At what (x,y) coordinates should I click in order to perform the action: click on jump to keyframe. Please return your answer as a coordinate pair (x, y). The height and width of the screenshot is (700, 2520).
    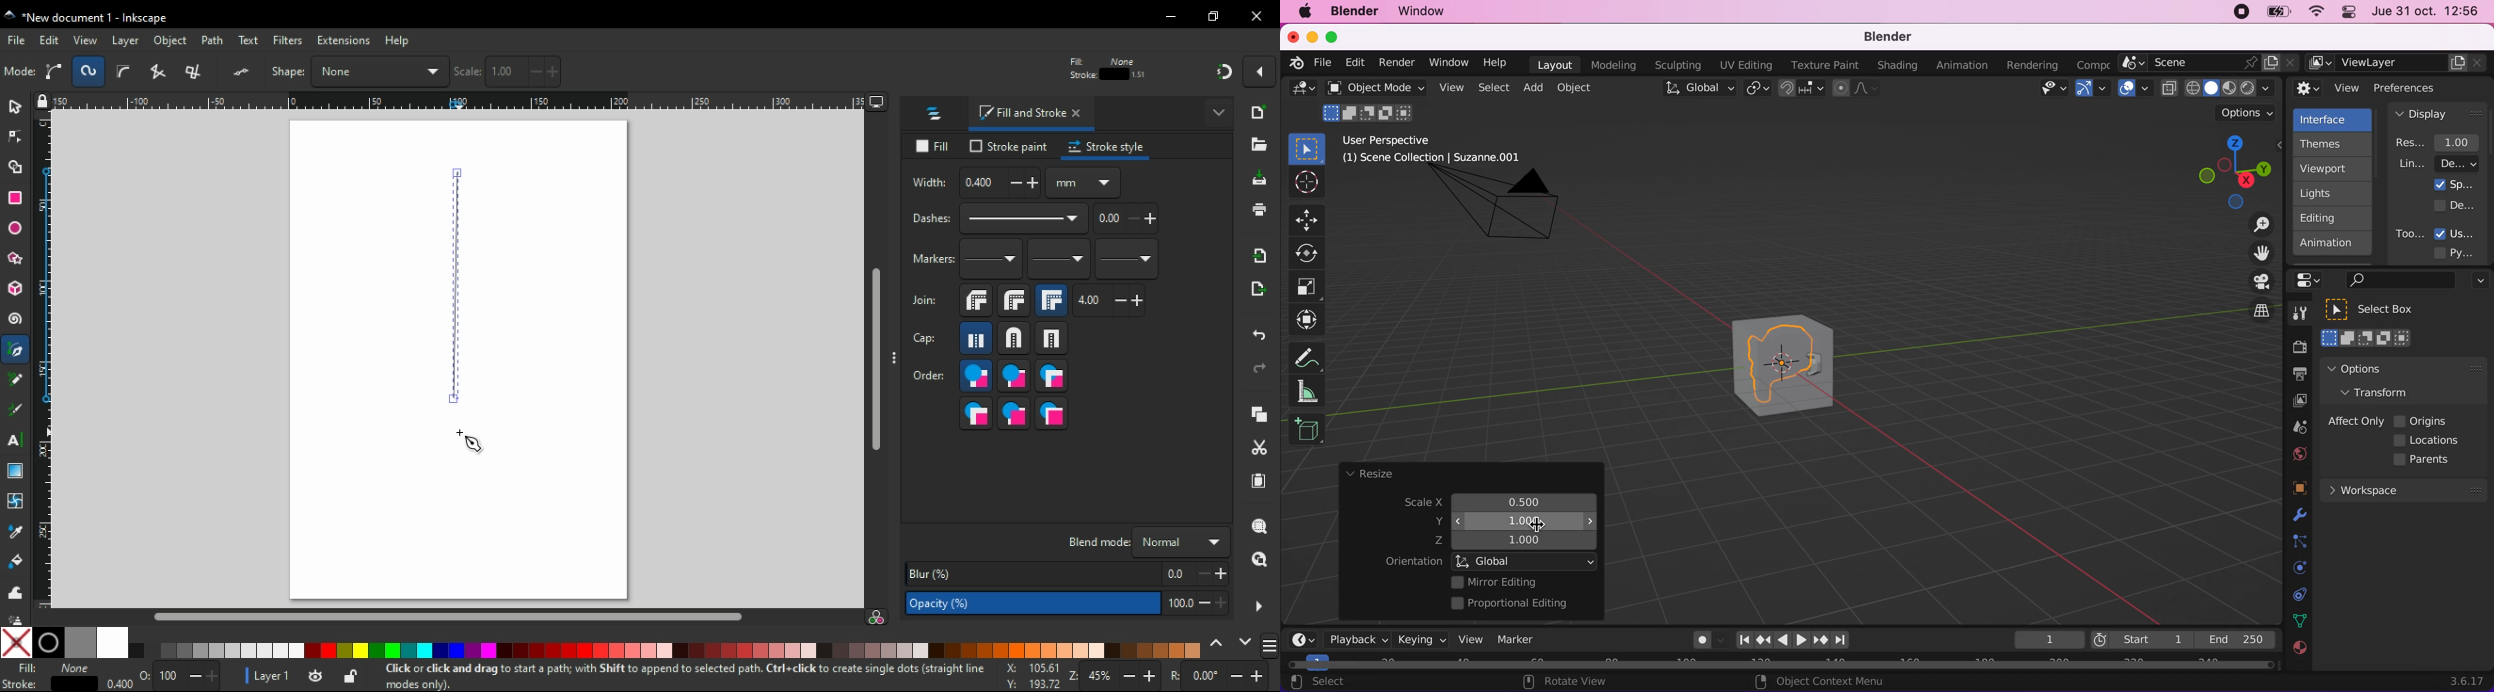
    Looking at the image, I should click on (1821, 642).